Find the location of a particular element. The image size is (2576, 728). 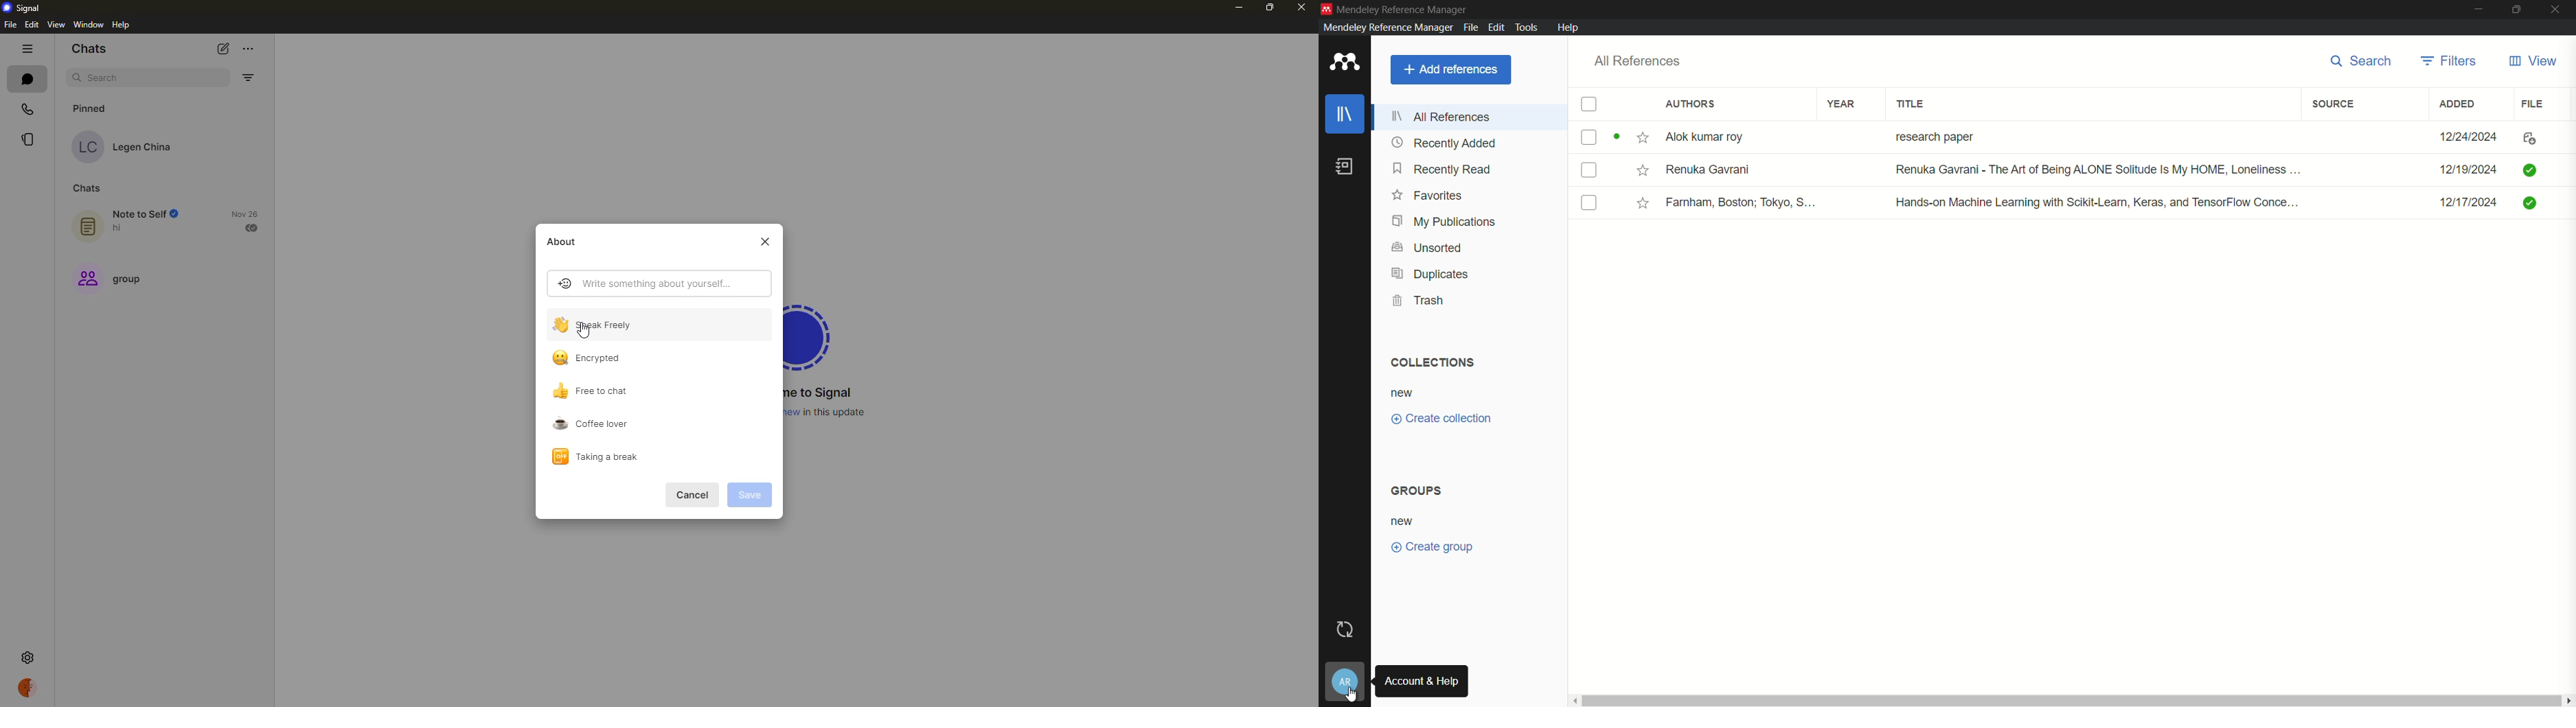

unsorted is located at coordinates (1428, 247).